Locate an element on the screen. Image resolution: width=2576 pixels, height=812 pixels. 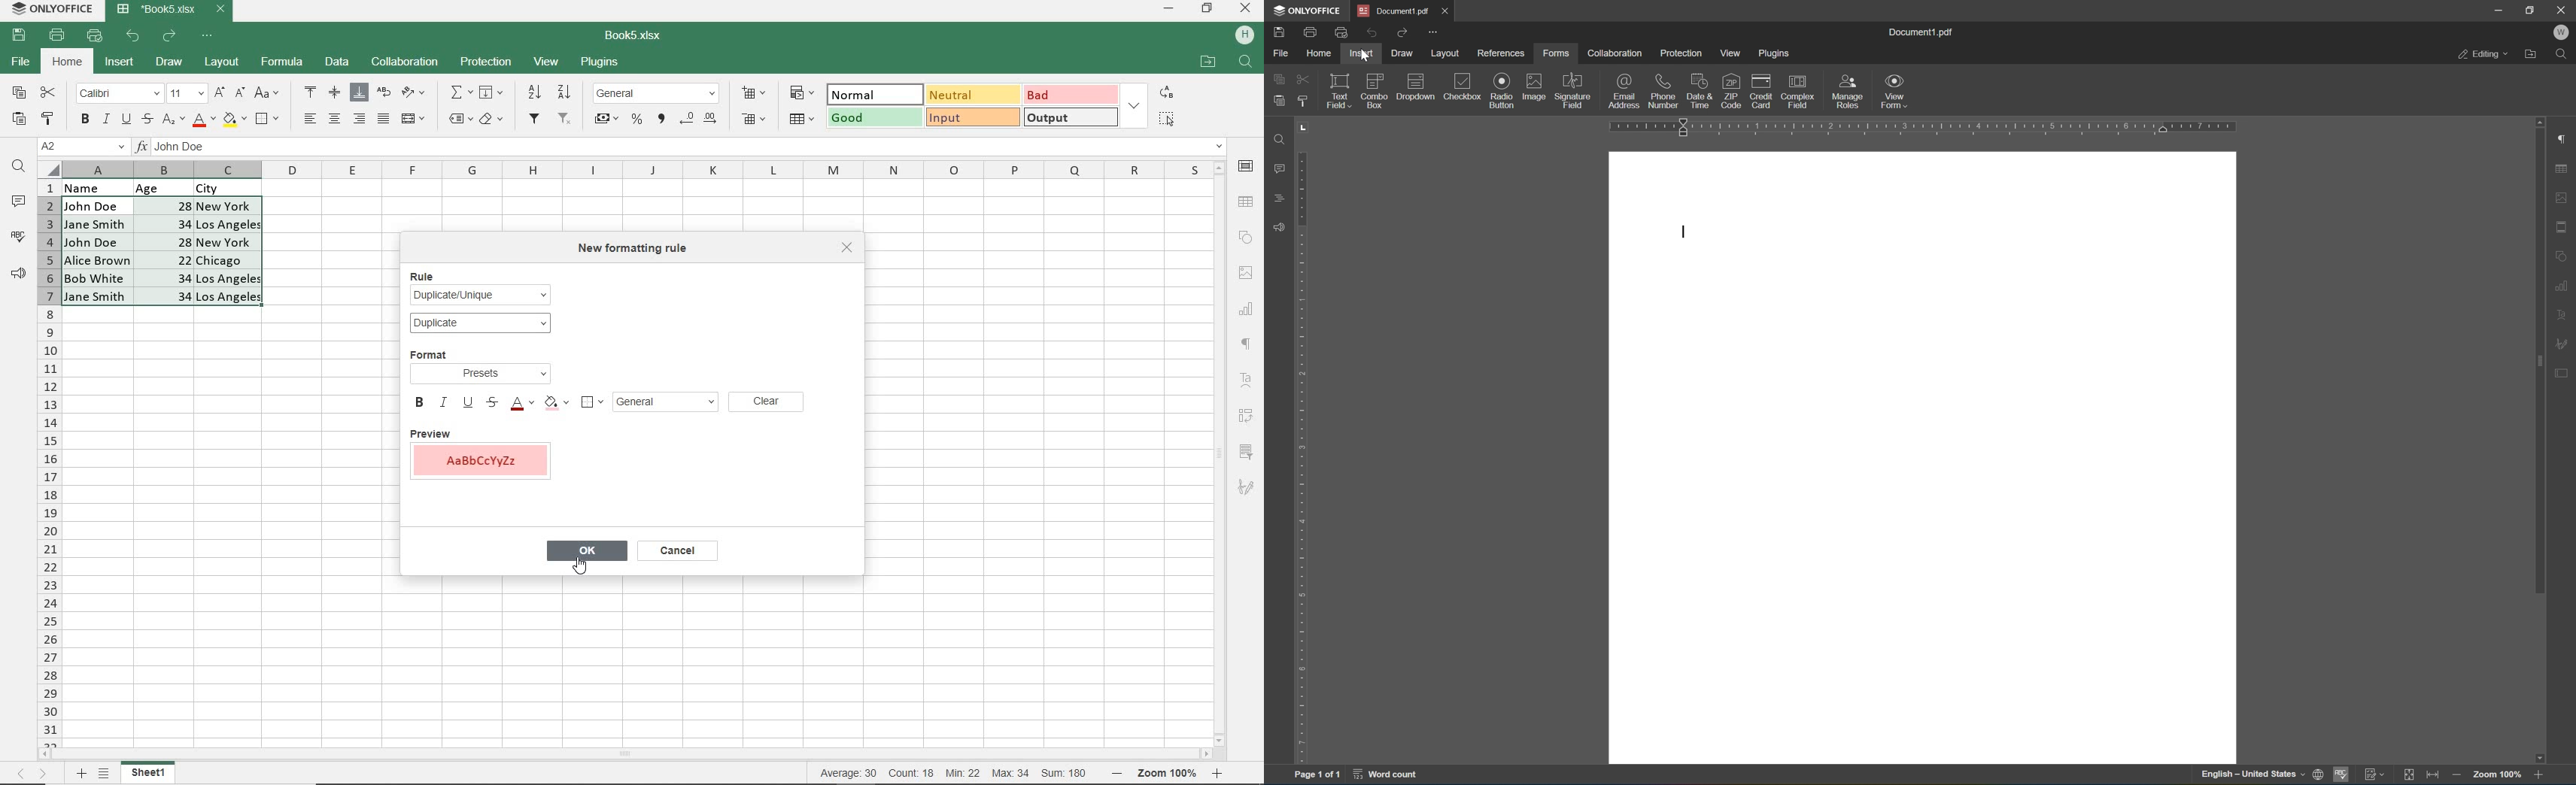
scroll bar settings is located at coordinates (2539, 355).